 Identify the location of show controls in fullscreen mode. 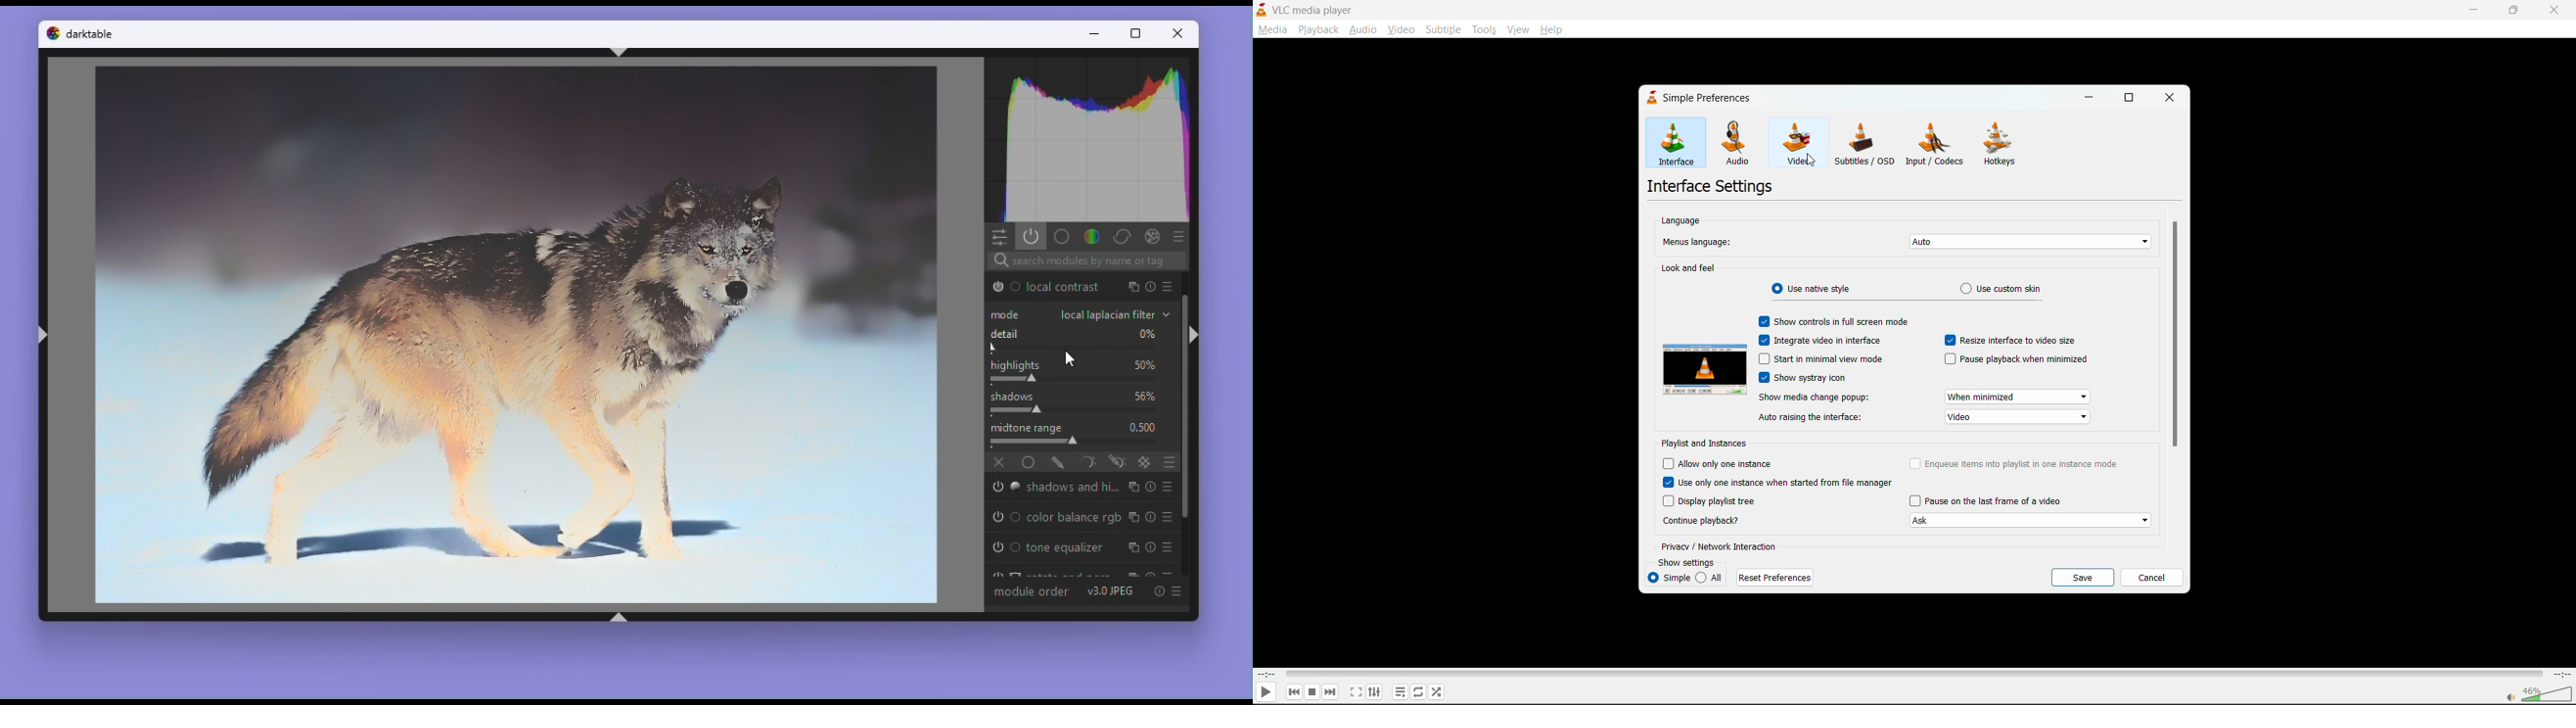
(1833, 323).